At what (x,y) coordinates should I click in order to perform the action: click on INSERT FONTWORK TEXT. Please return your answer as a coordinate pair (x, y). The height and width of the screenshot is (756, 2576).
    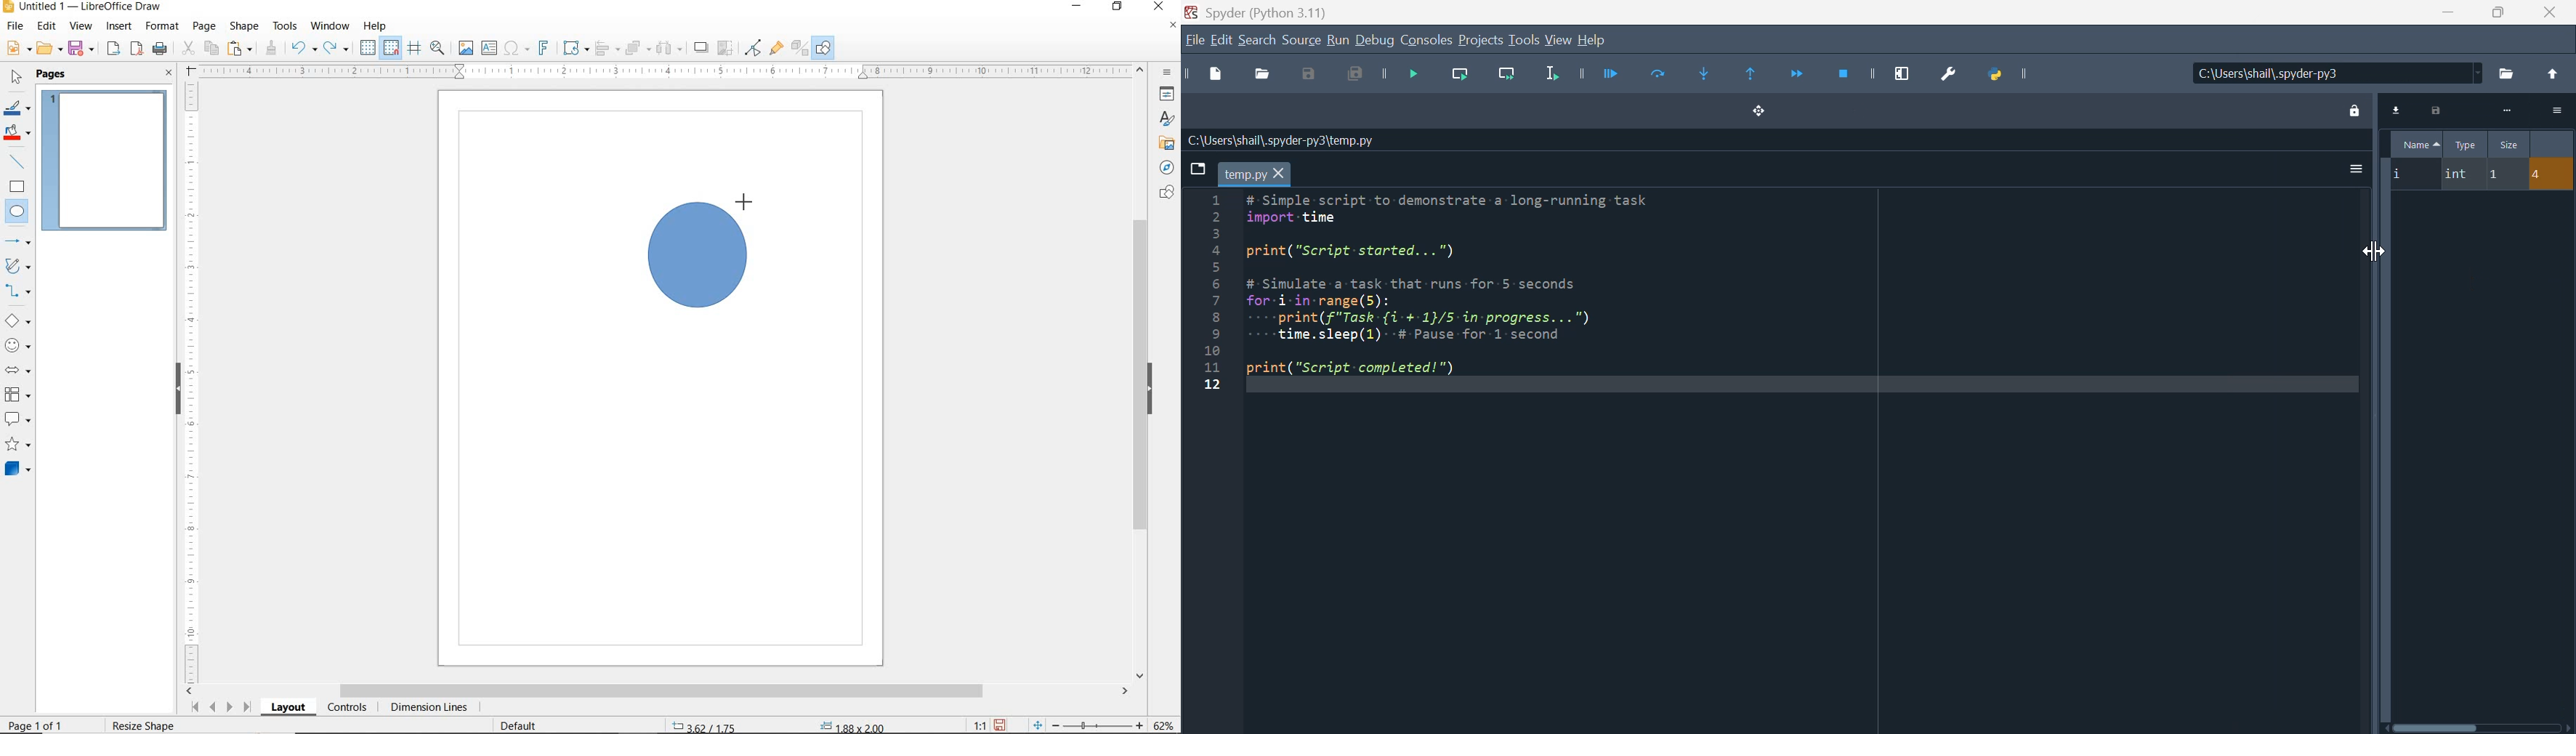
    Looking at the image, I should click on (542, 48).